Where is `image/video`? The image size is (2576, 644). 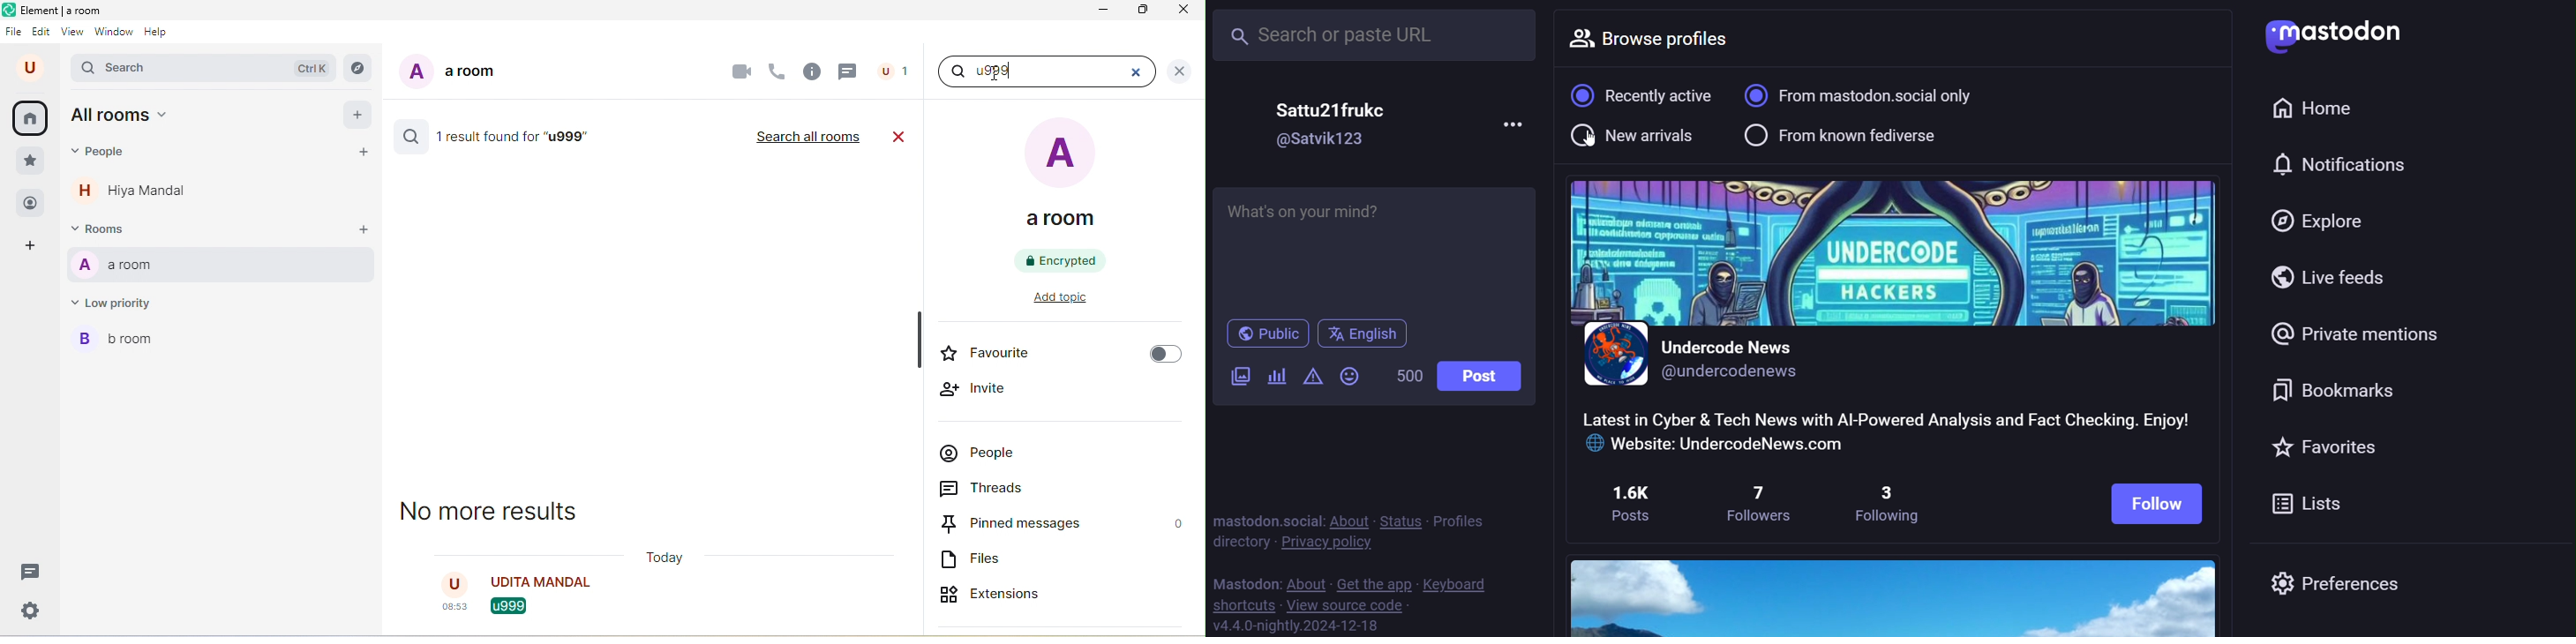 image/video is located at coordinates (1239, 376).